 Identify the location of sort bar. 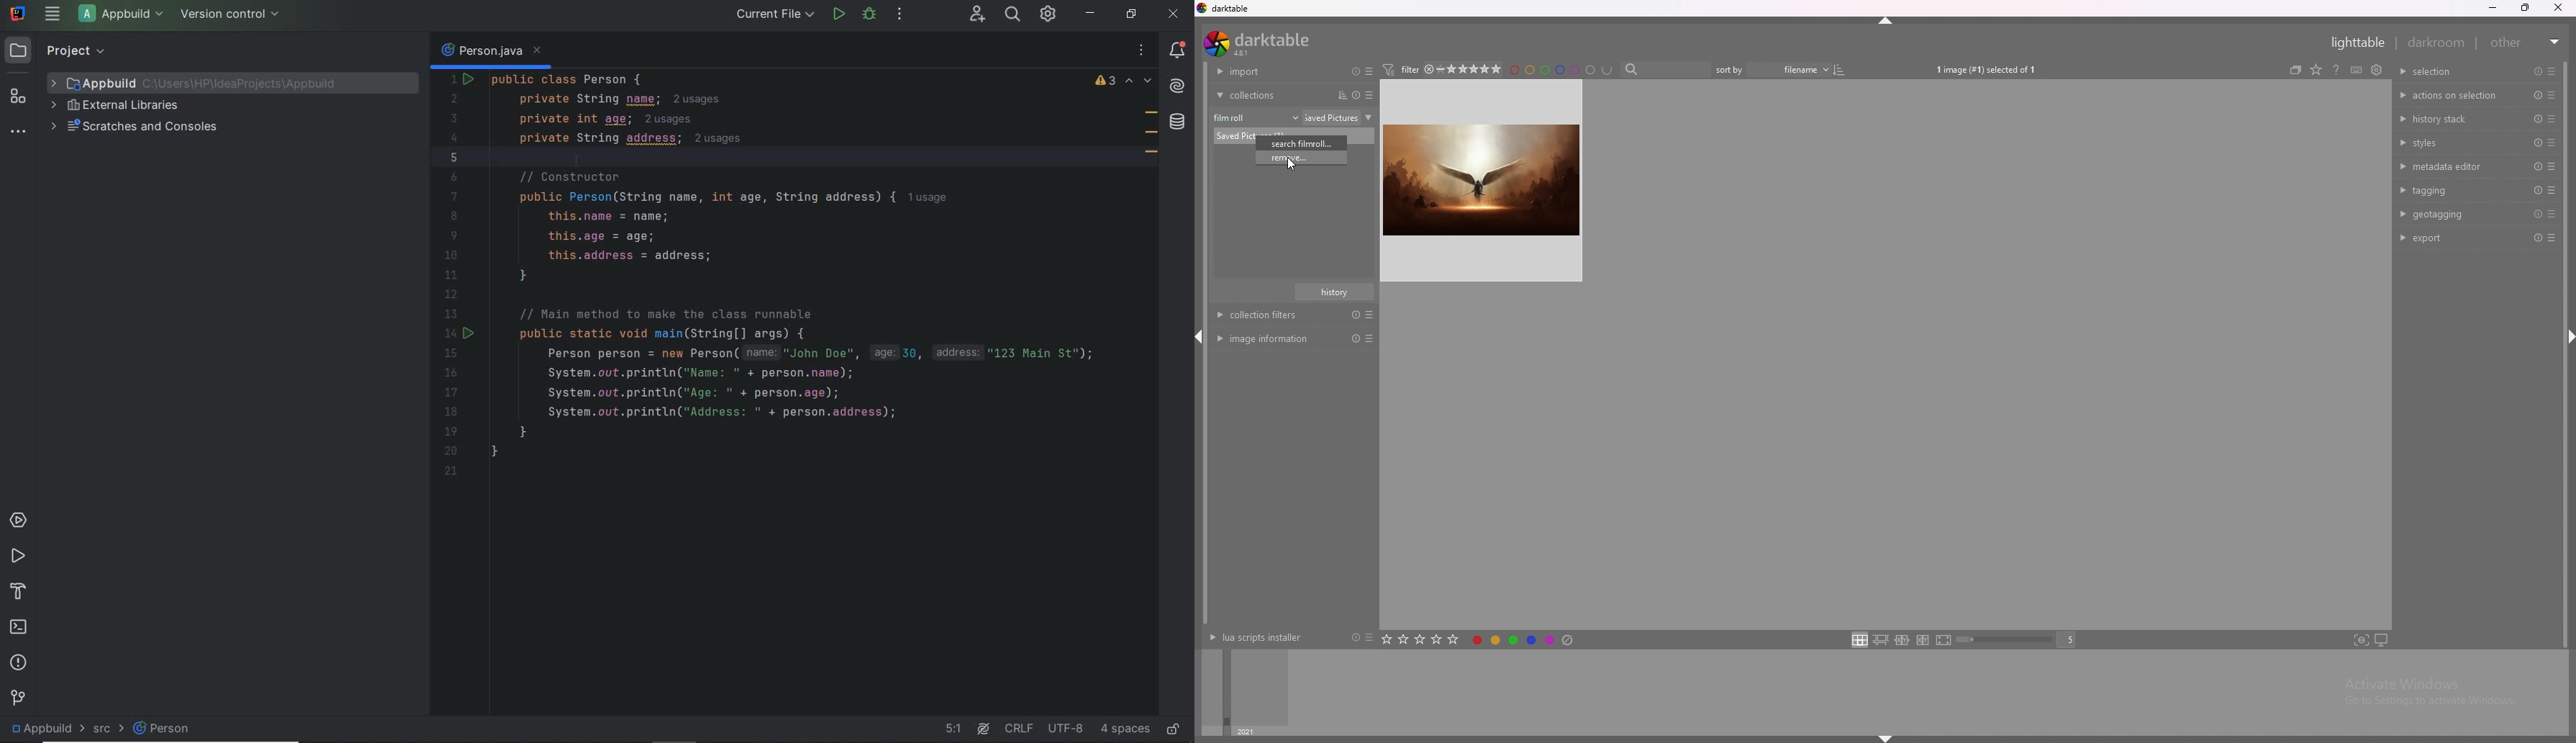
(1734, 70).